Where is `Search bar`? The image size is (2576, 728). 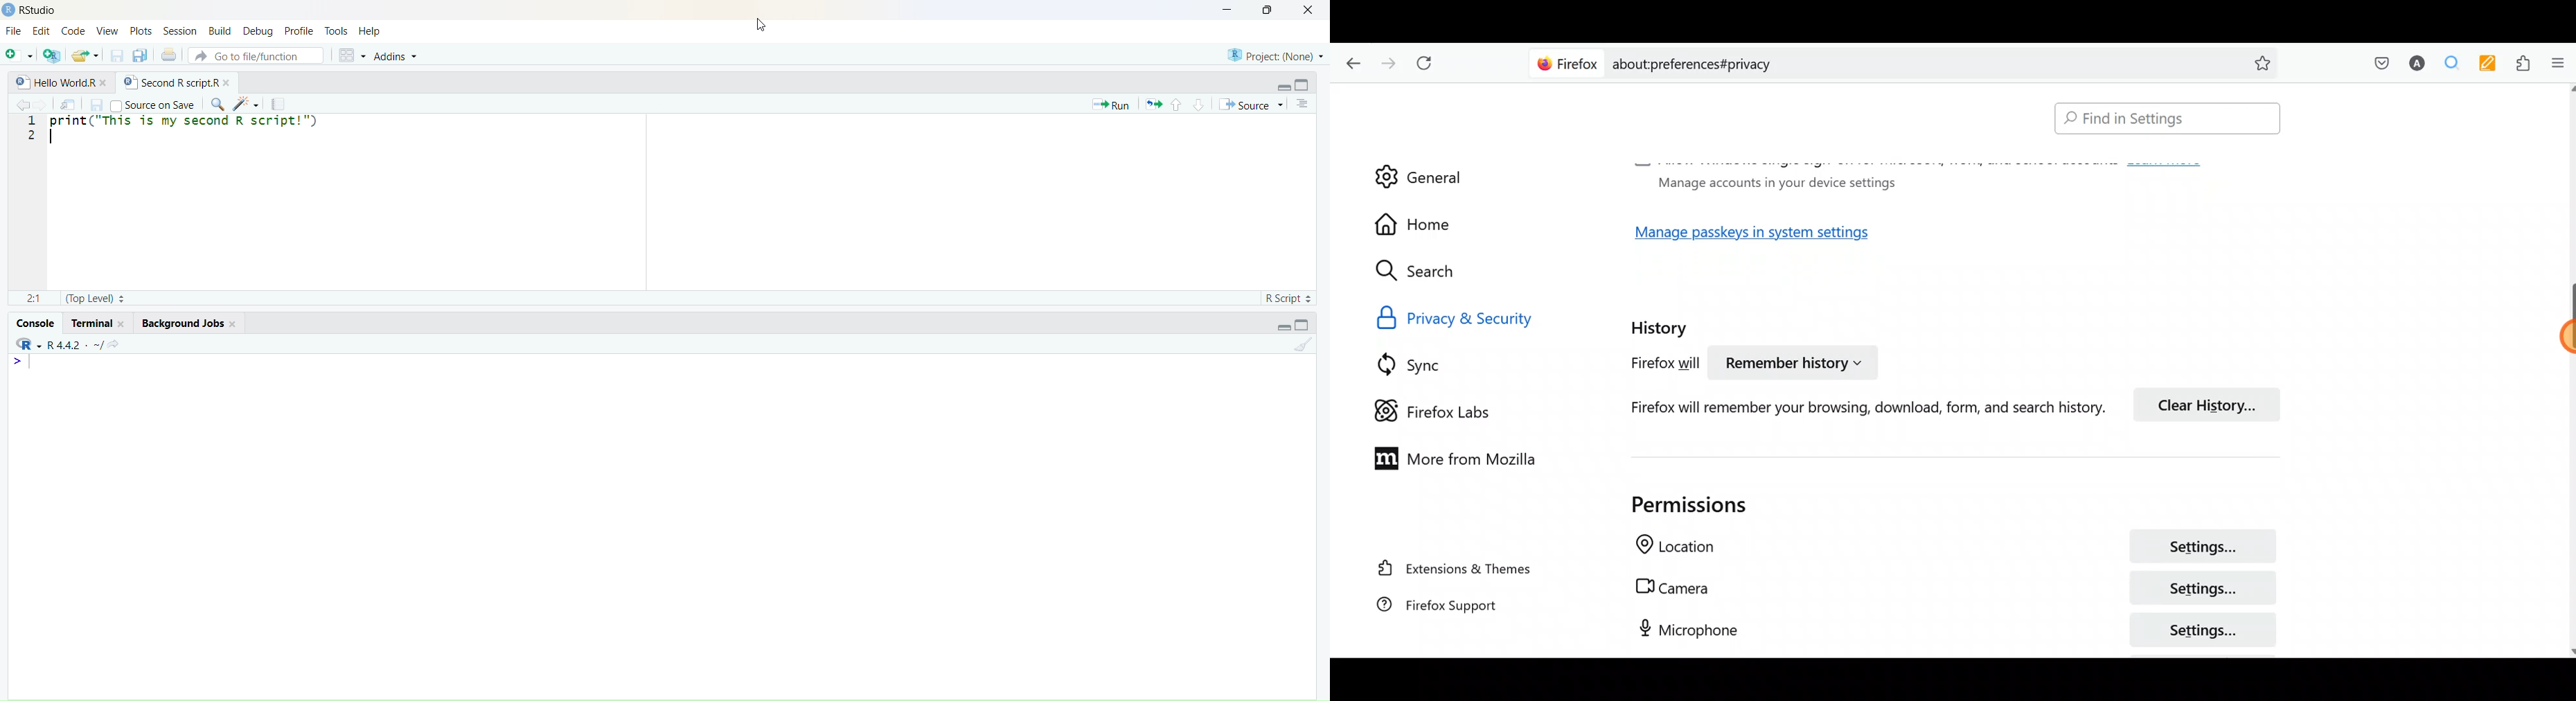
Search bar is located at coordinates (1908, 62).